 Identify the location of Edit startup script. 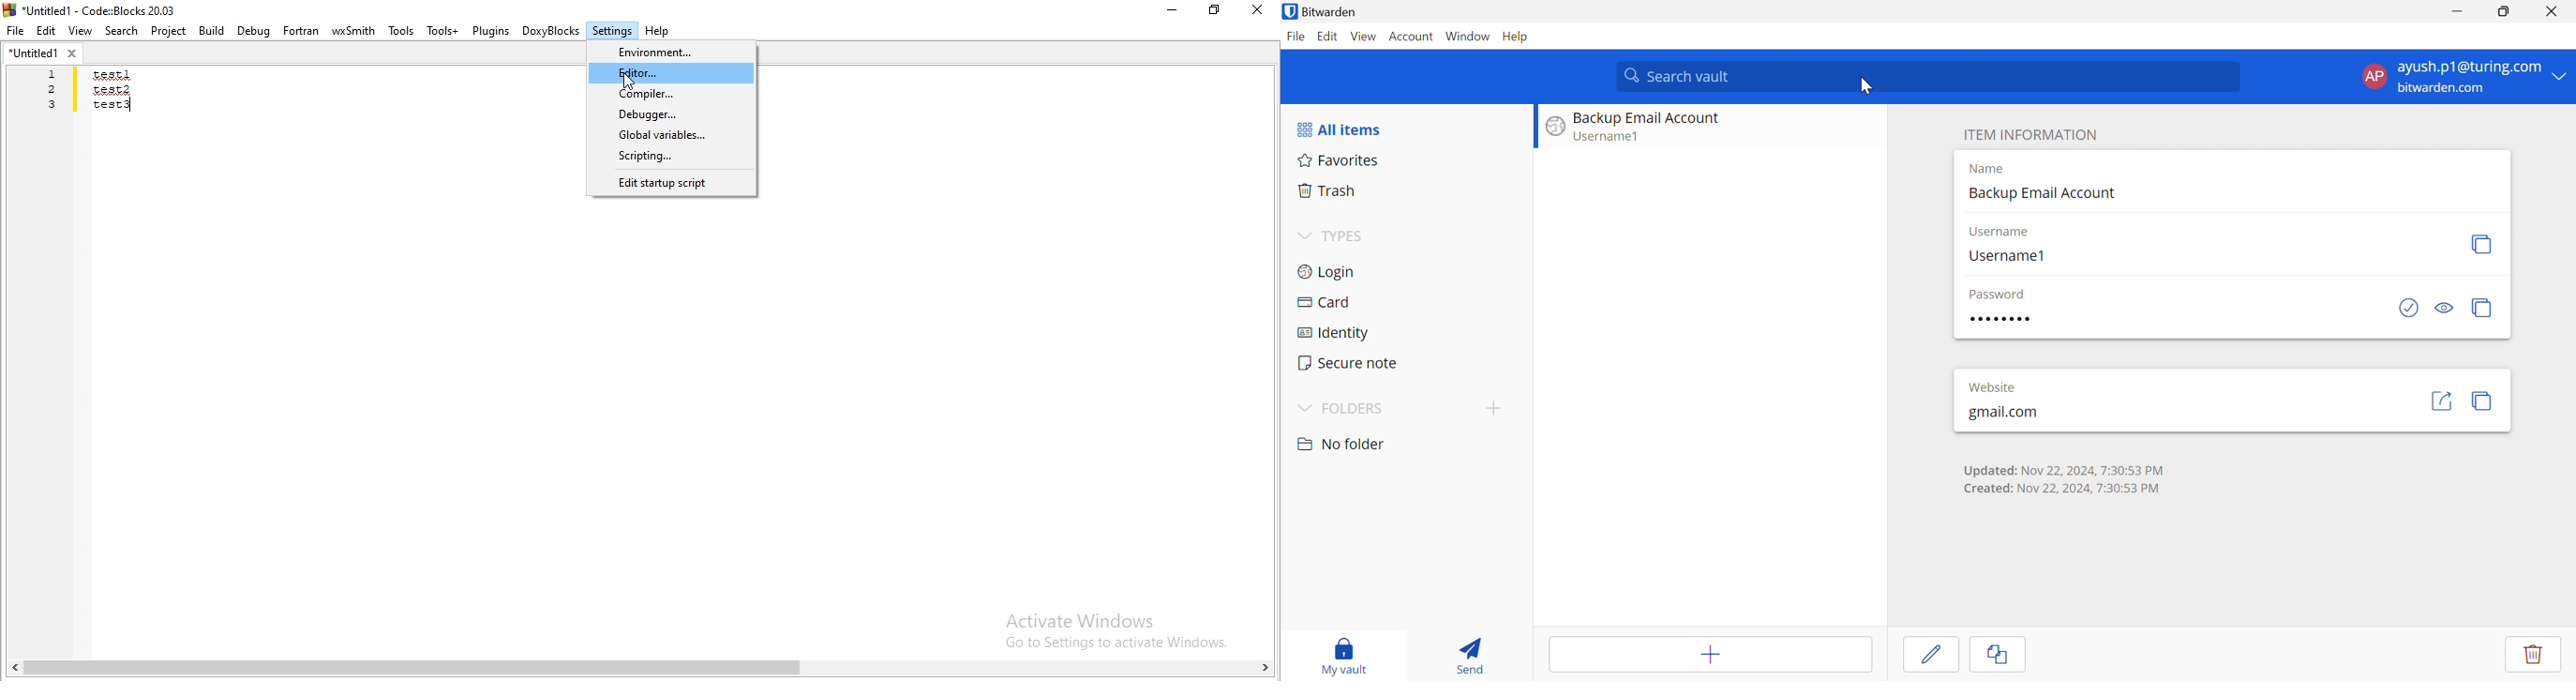
(669, 185).